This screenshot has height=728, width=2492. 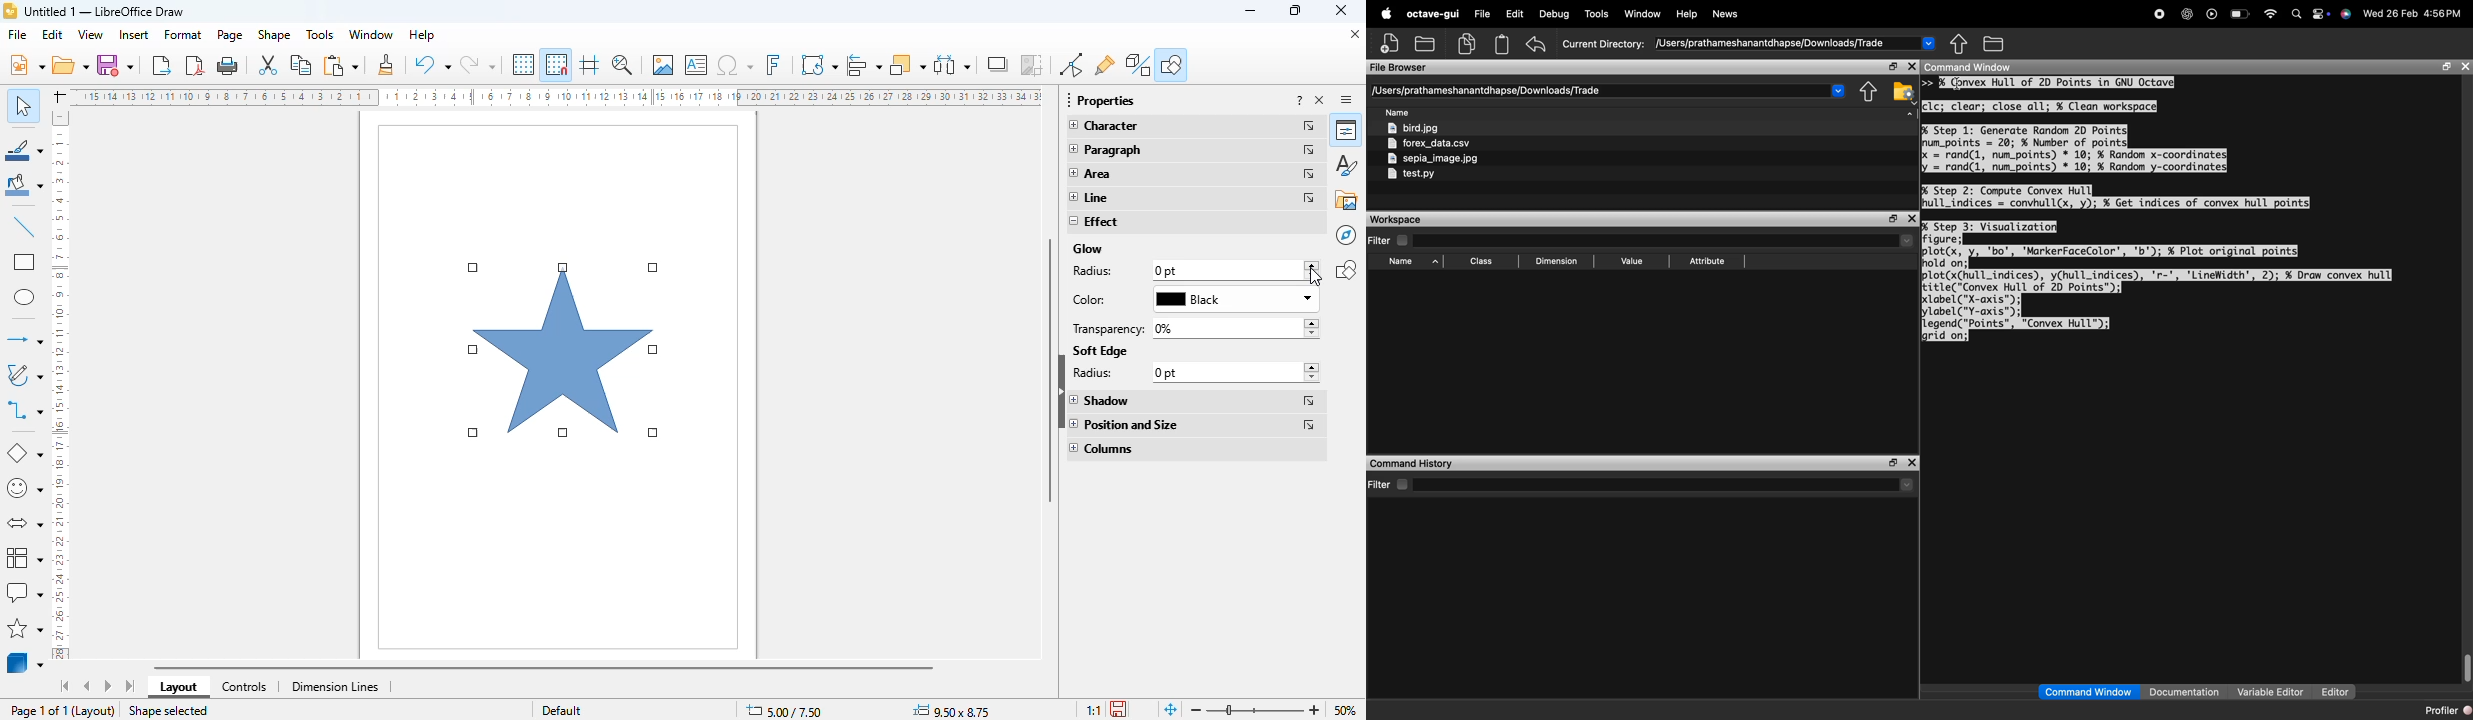 I want to click on radius, so click(x=1106, y=374).